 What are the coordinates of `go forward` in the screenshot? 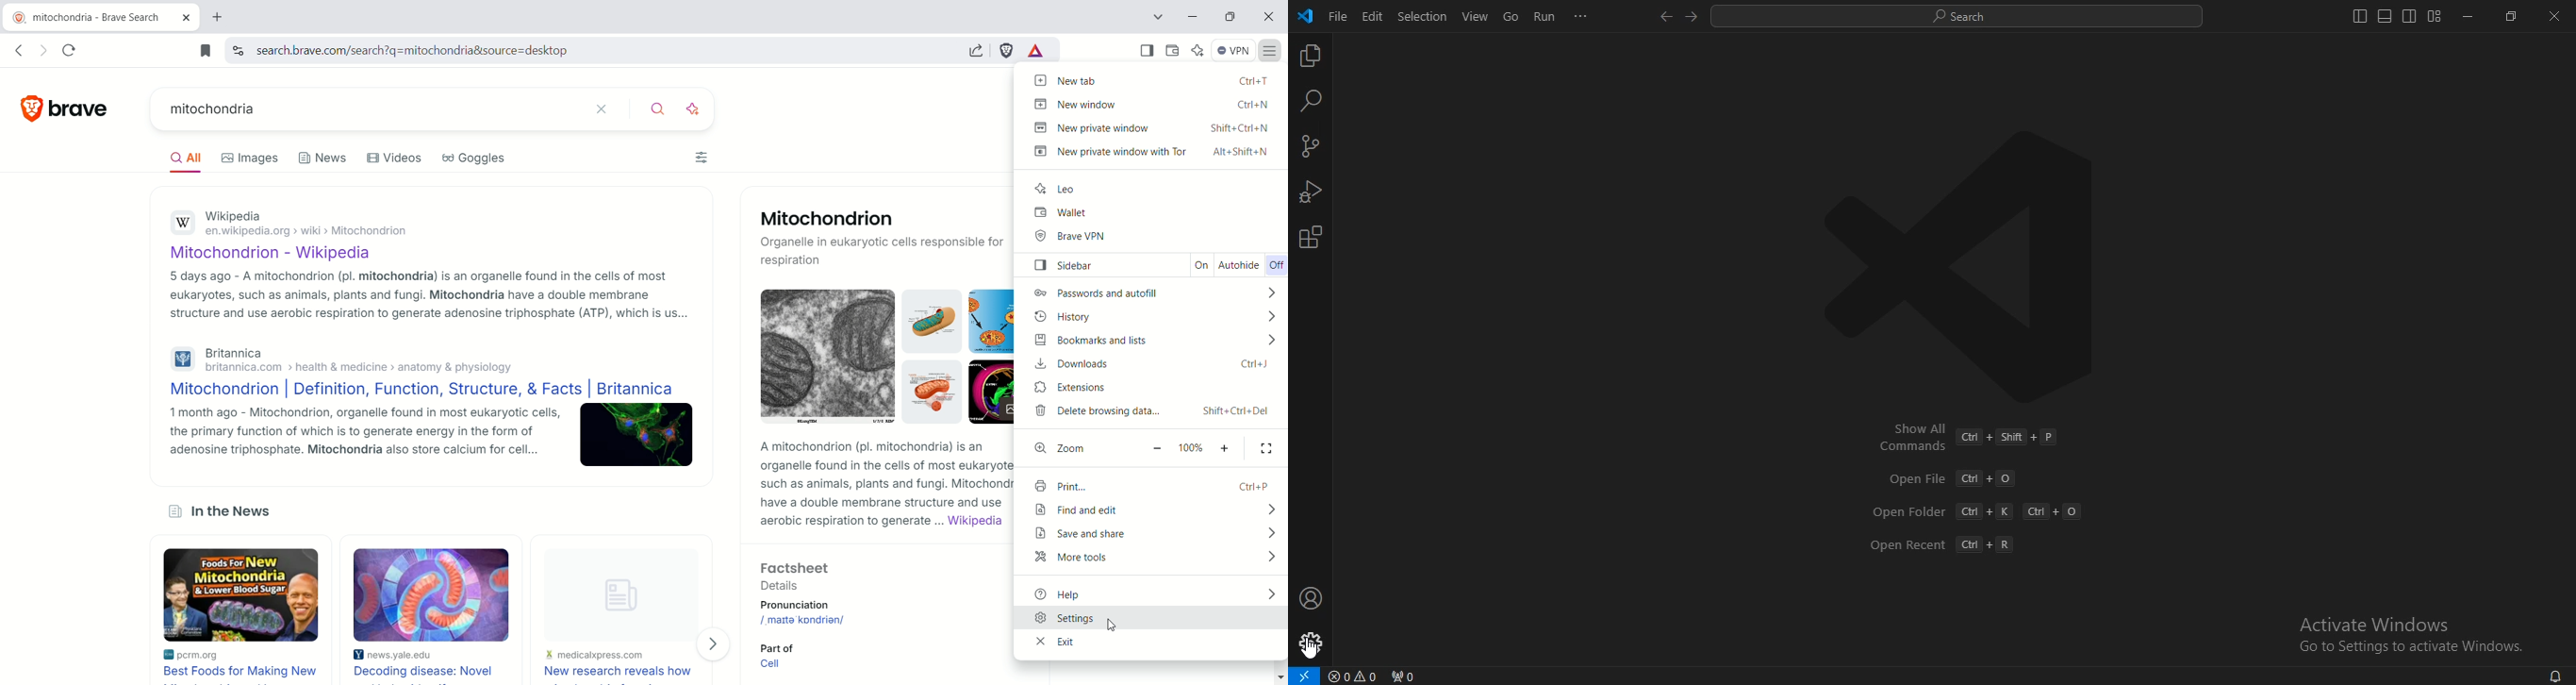 It's located at (44, 50).